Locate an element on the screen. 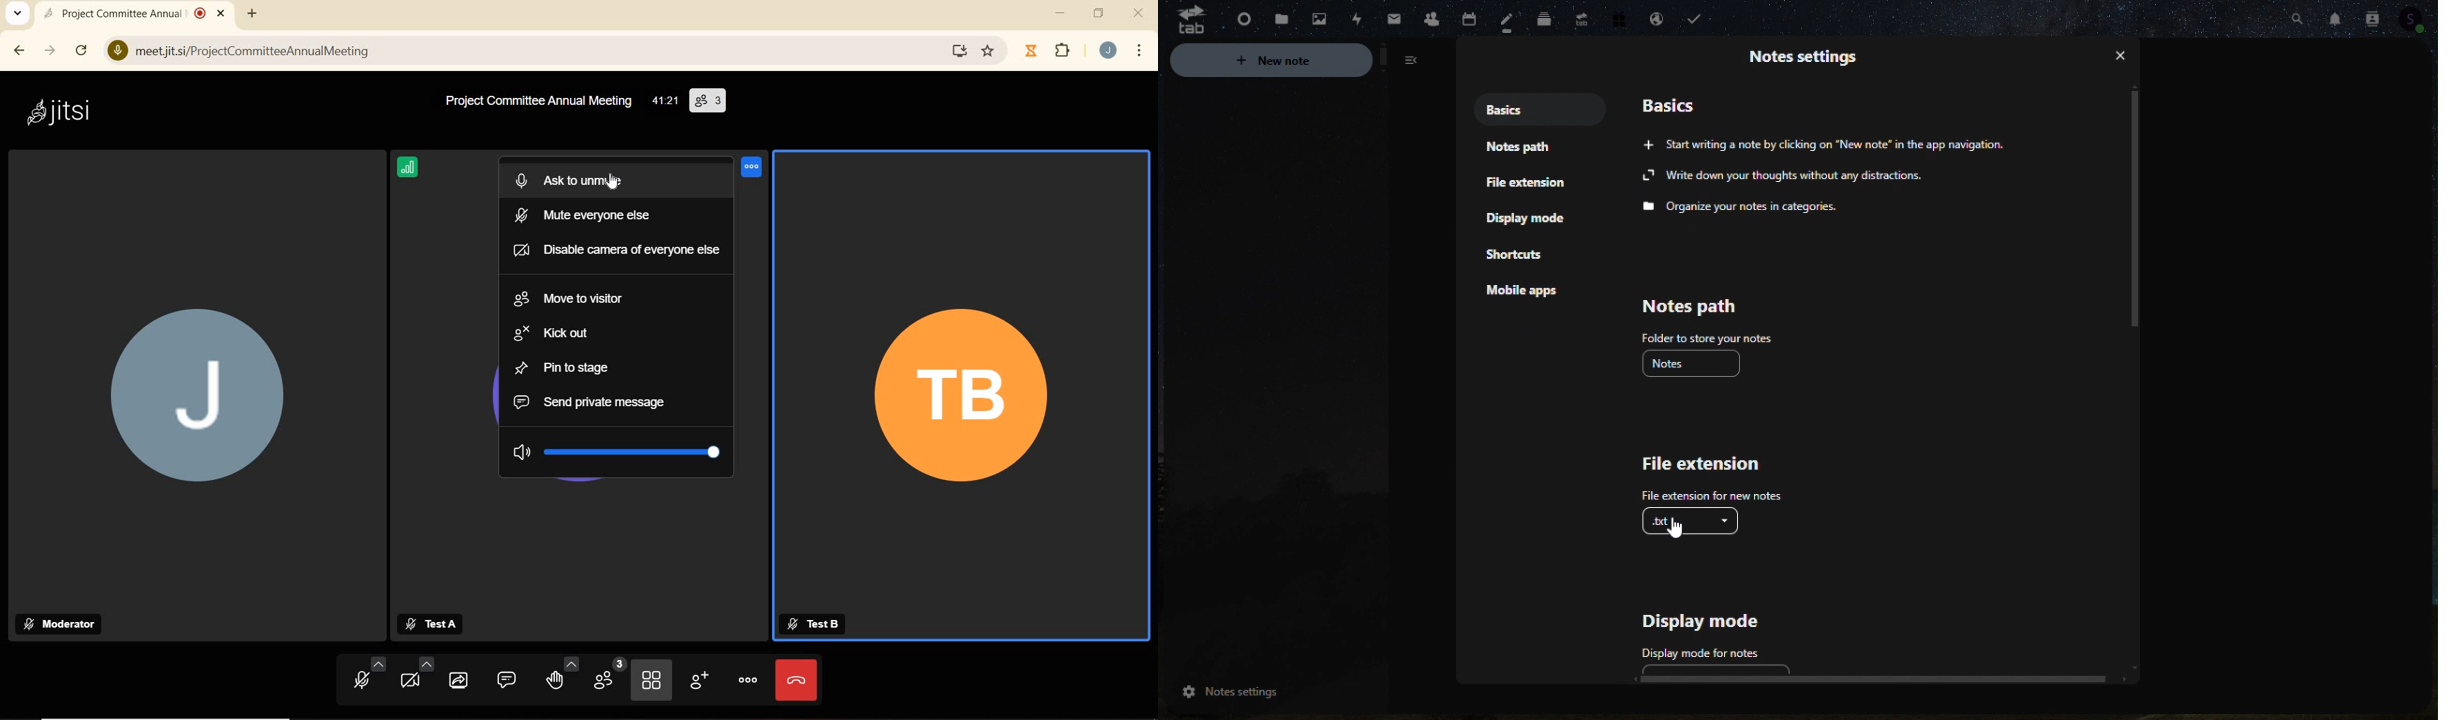 Image resolution: width=2464 pixels, height=728 pixels. Basic is located at coordinates (1500, 108).